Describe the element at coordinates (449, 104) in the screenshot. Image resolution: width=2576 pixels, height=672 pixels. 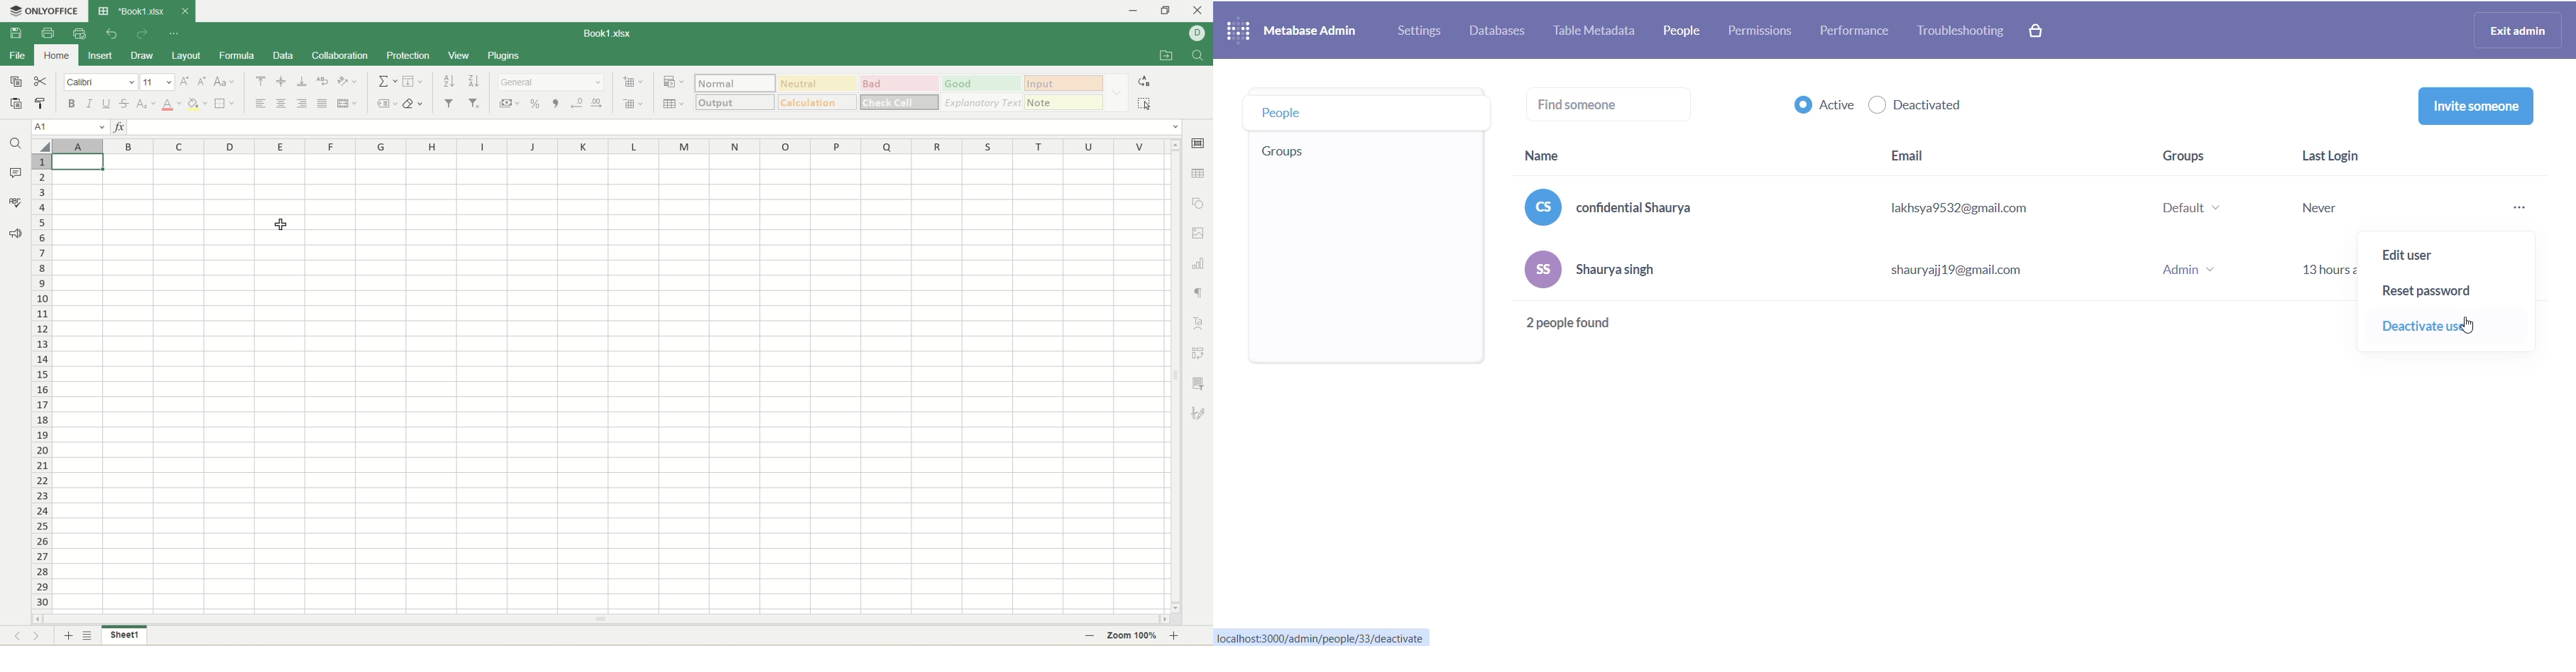
I see `filter` at that location.